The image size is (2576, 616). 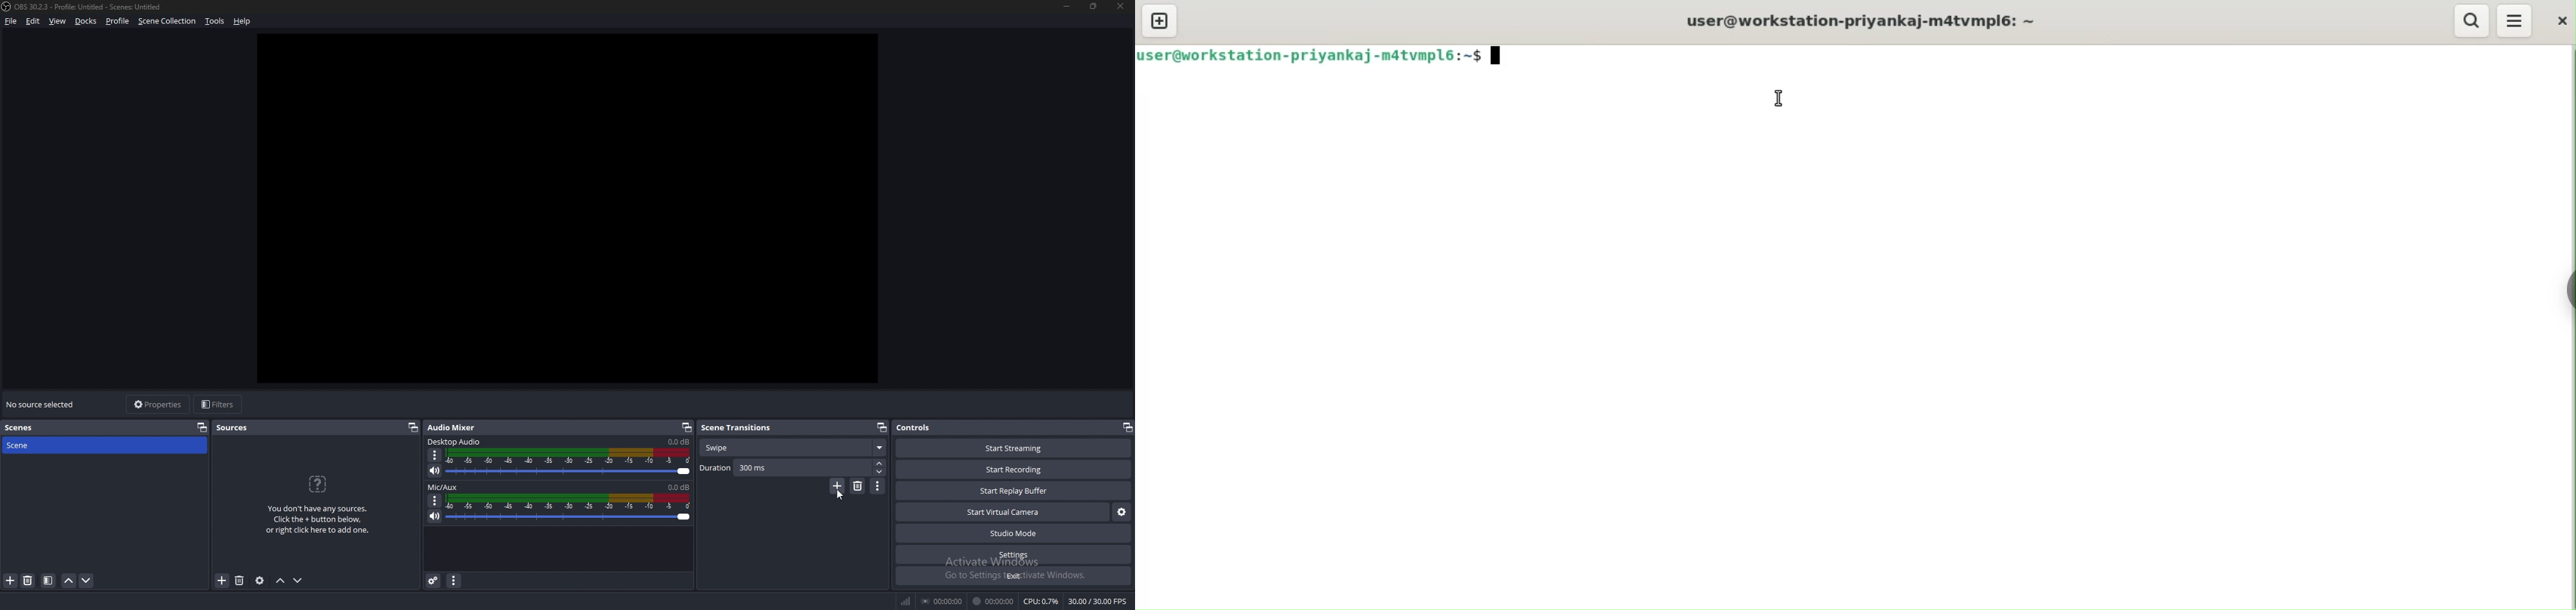 I want to click on profile, so click(x=119, y=21).